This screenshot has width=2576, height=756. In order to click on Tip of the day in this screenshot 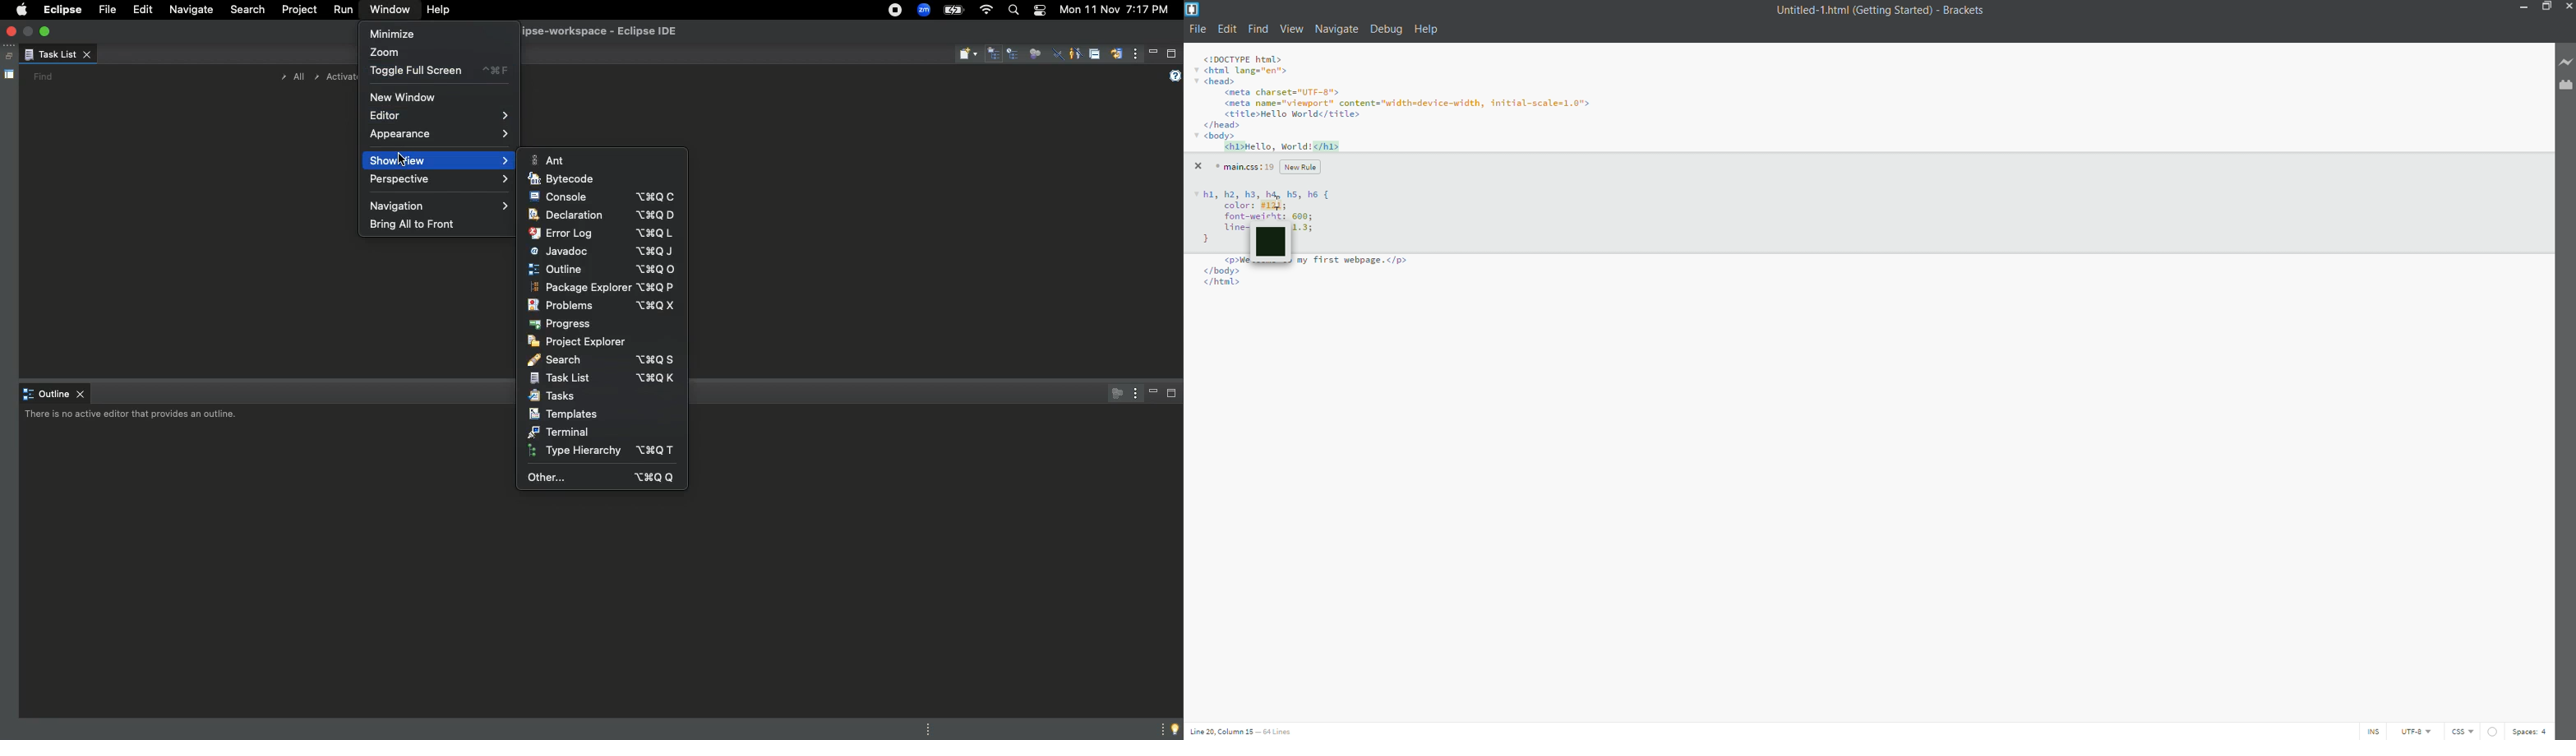, I will do `click(1176, 729)`.